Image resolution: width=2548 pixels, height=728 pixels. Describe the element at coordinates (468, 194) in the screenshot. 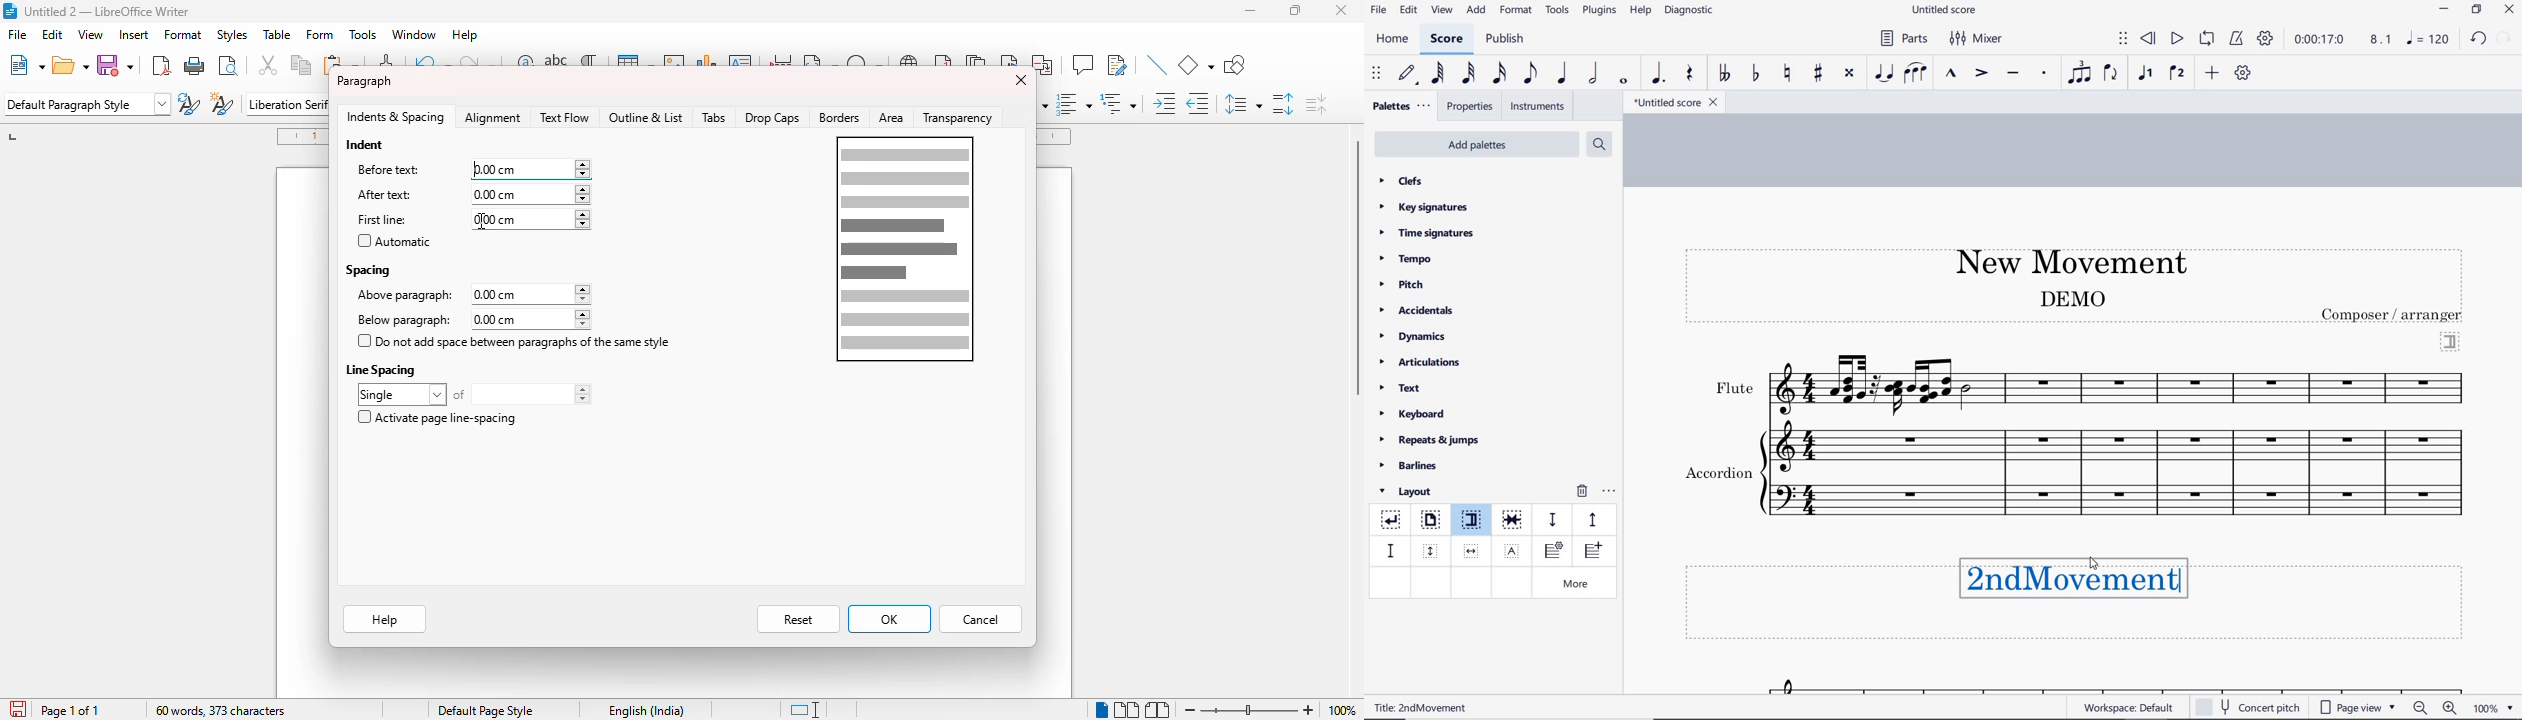

I see `after text: 0.00 cm` at that location.